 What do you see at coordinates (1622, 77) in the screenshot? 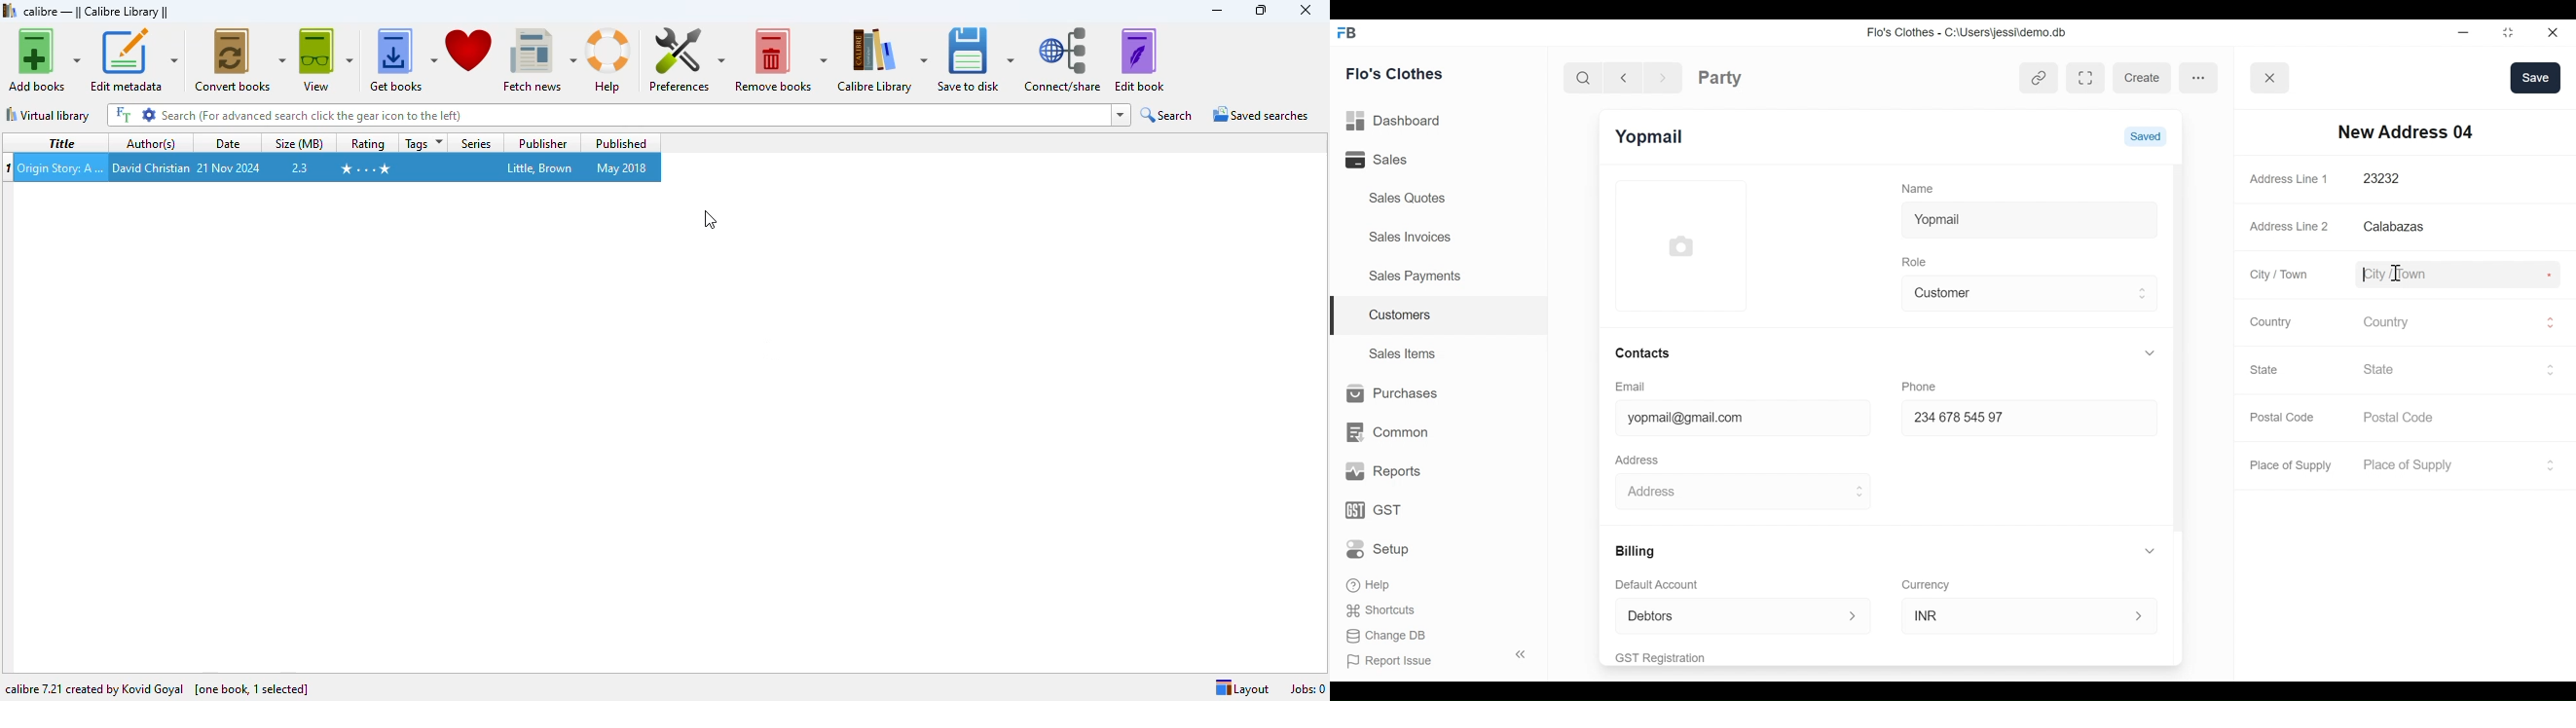
I see `Navigate back` at bounding box center [1622, 77].